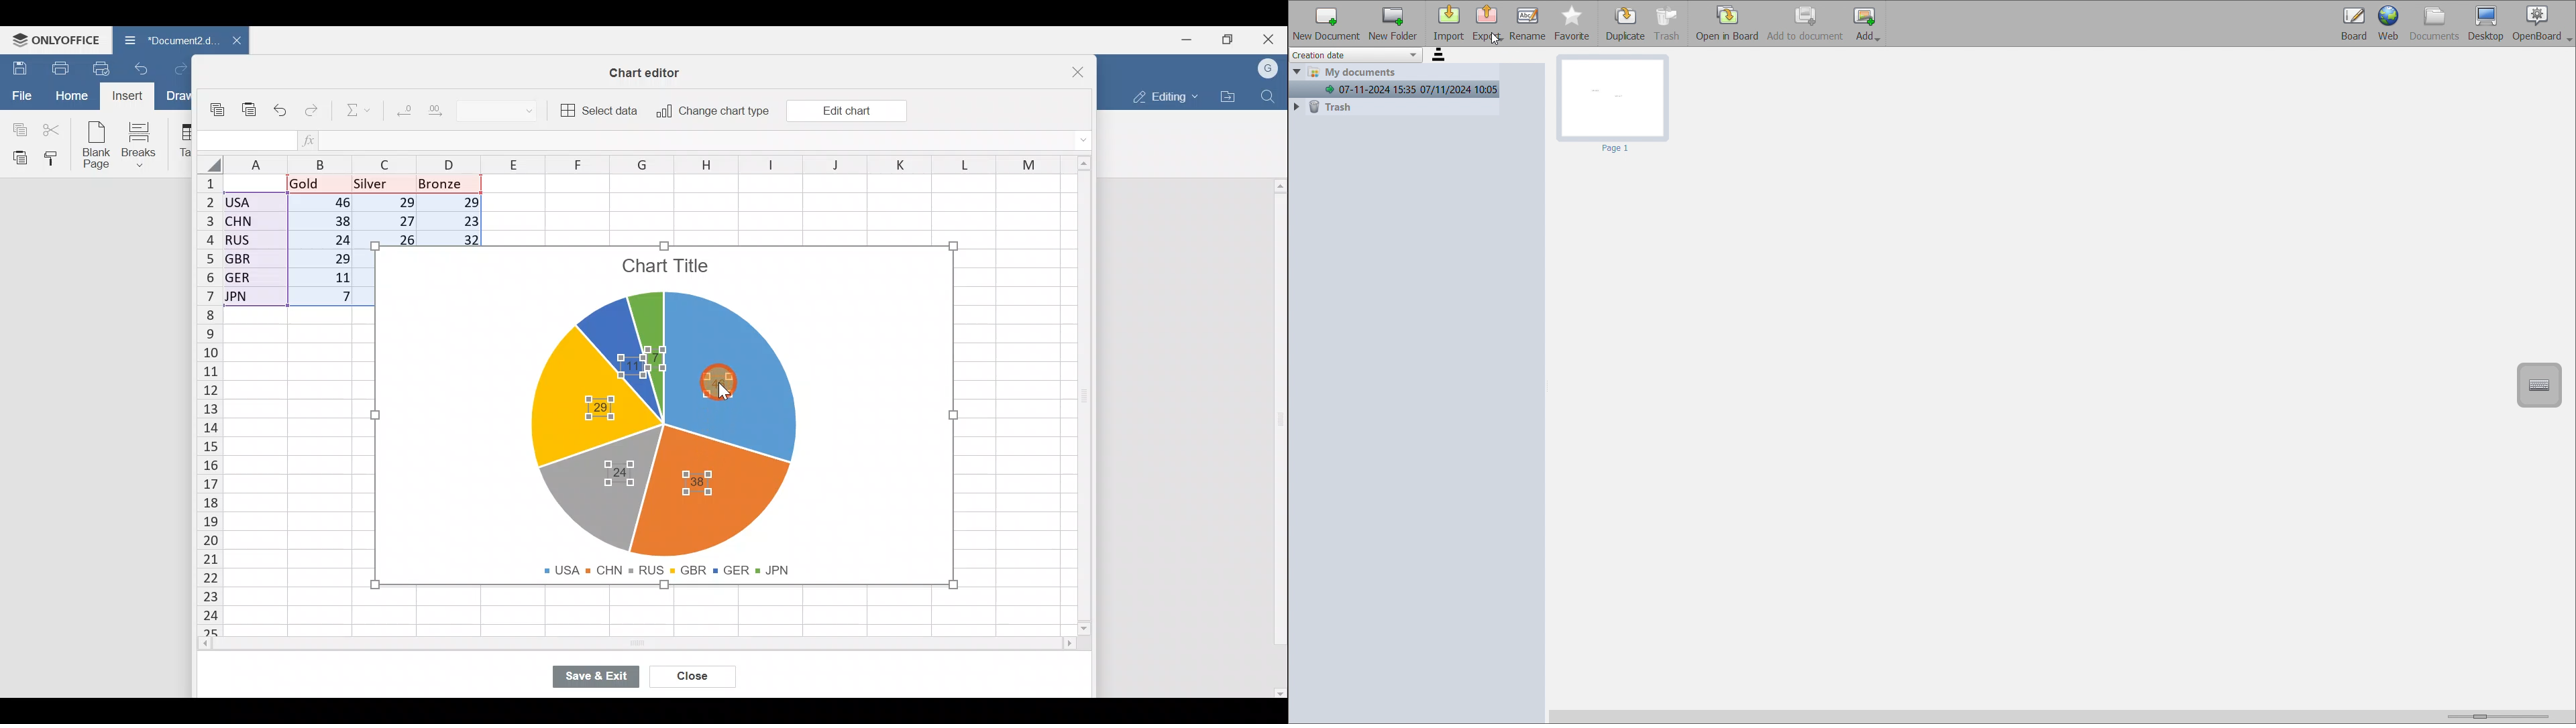  I want to click on open in board, so click(1727, 23).